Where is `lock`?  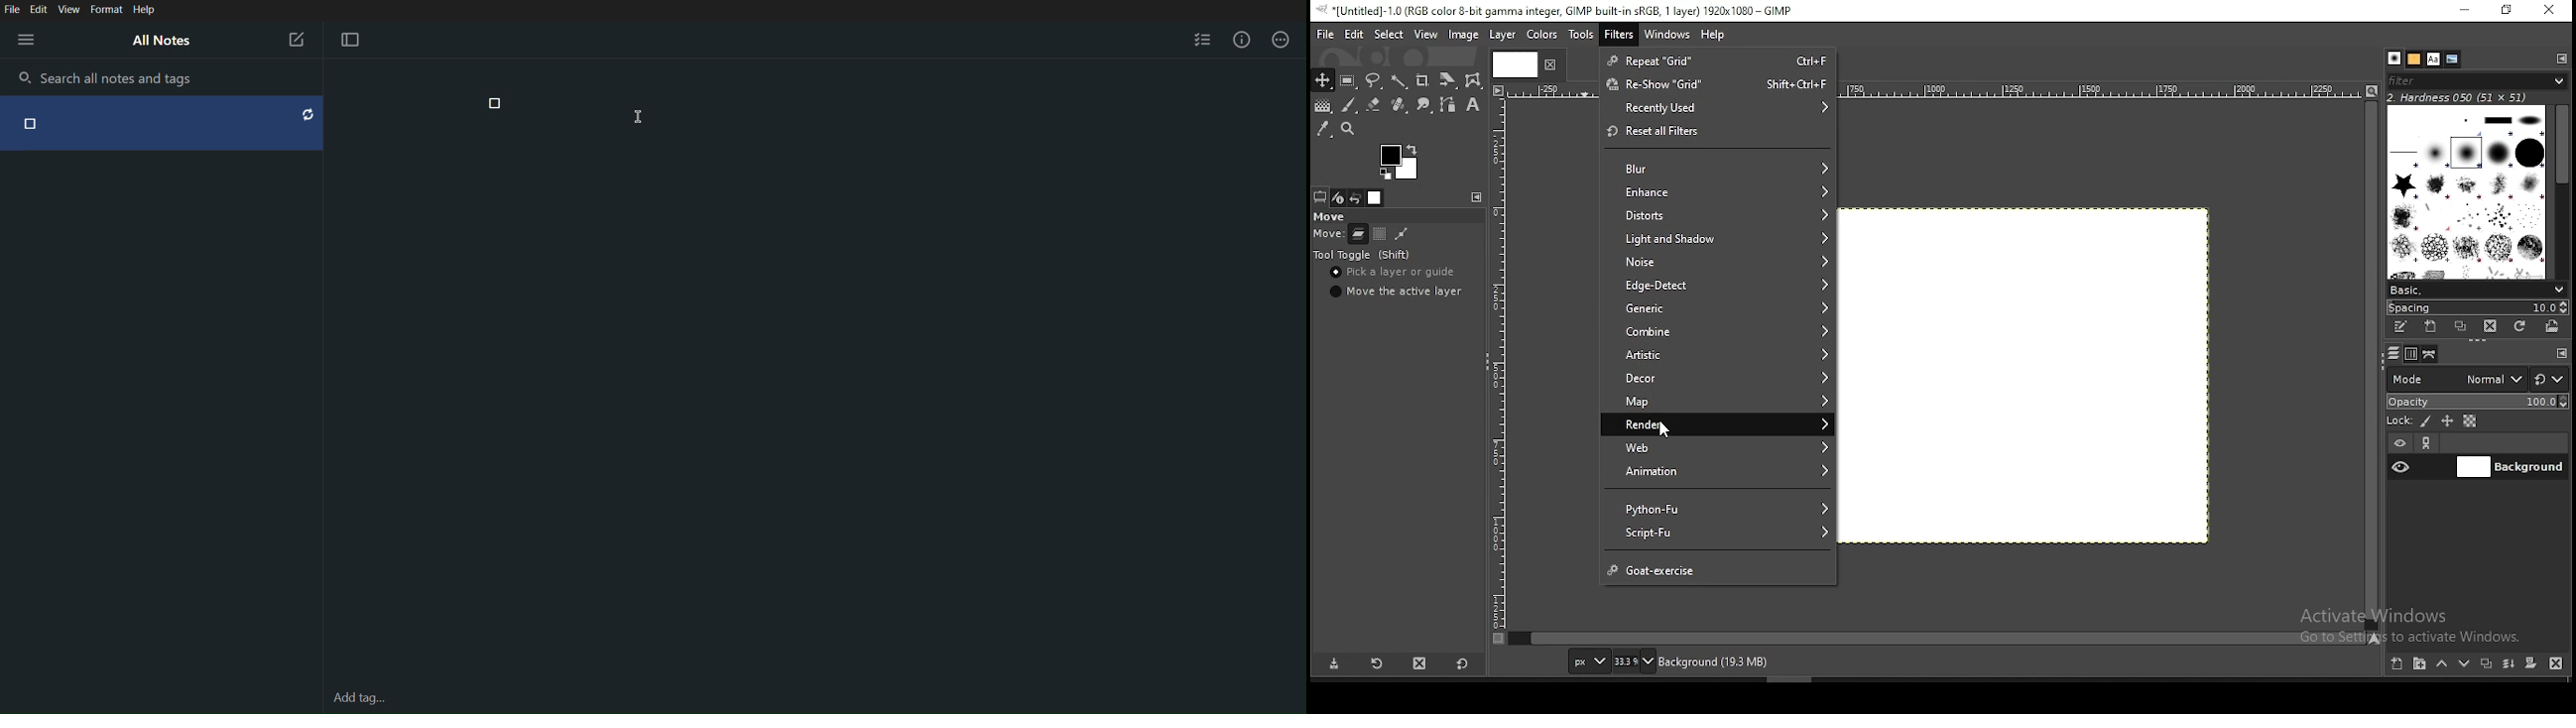
lock is located at coordinates (2398, 420).